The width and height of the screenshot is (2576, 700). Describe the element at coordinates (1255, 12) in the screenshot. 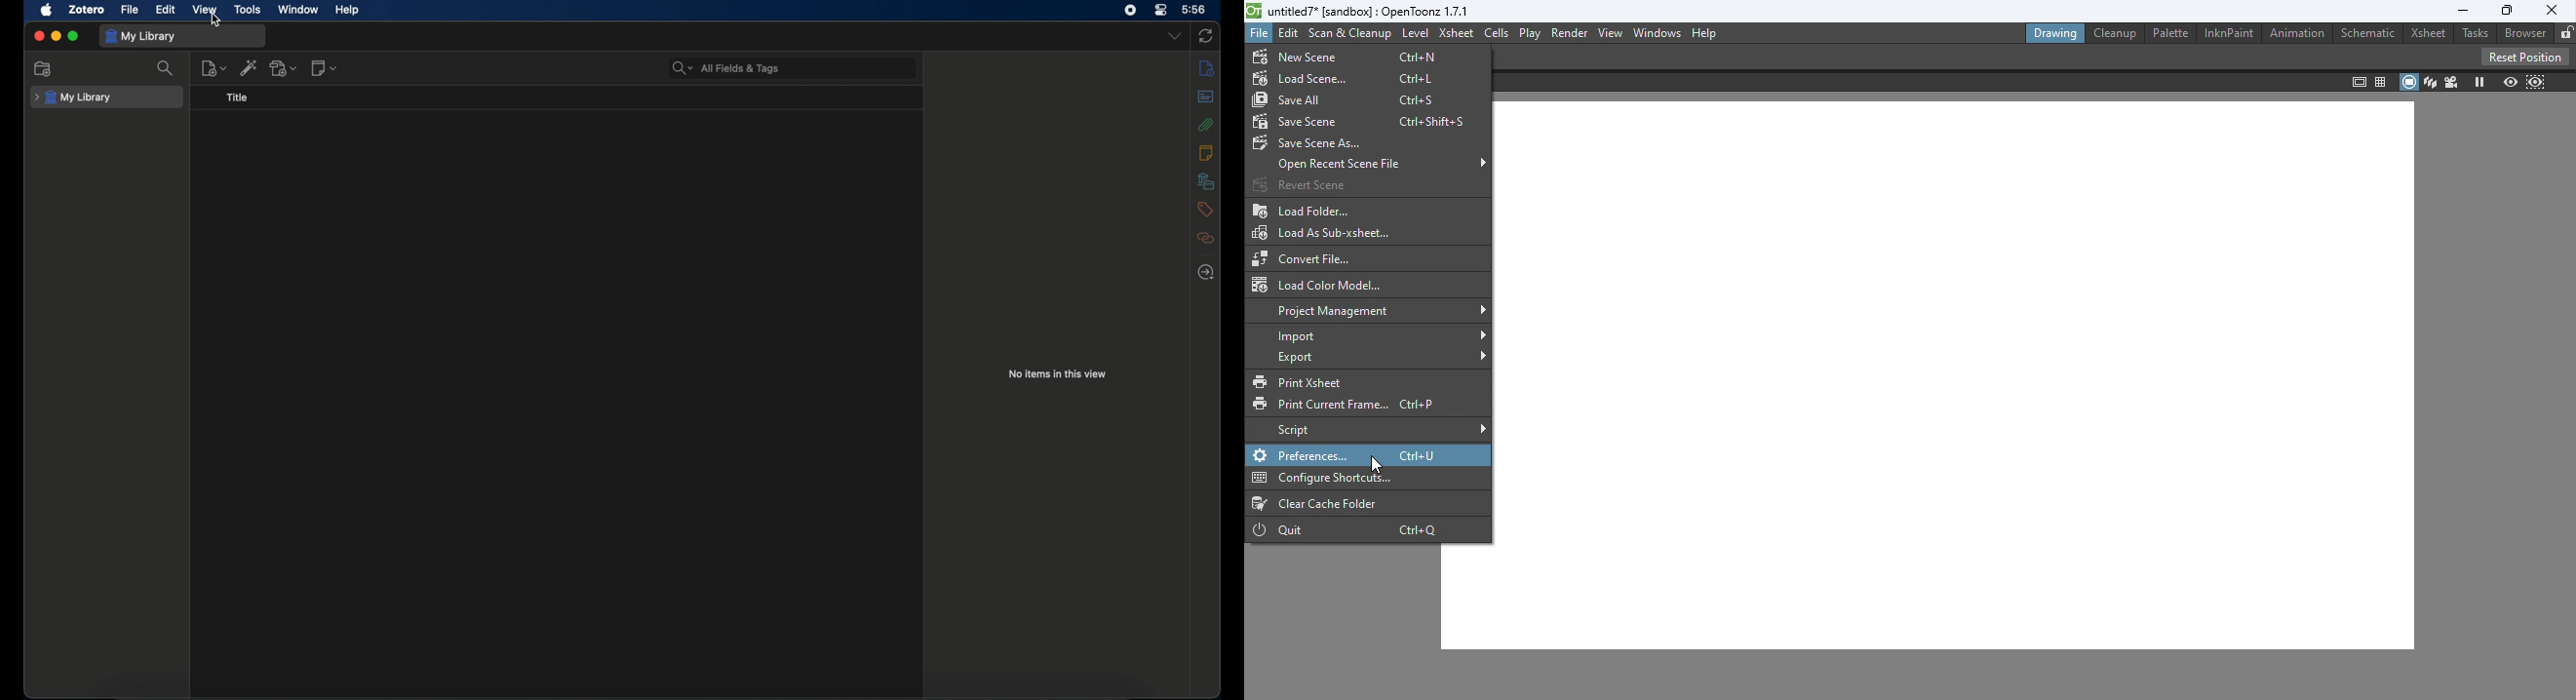

I see `logo` at that location.